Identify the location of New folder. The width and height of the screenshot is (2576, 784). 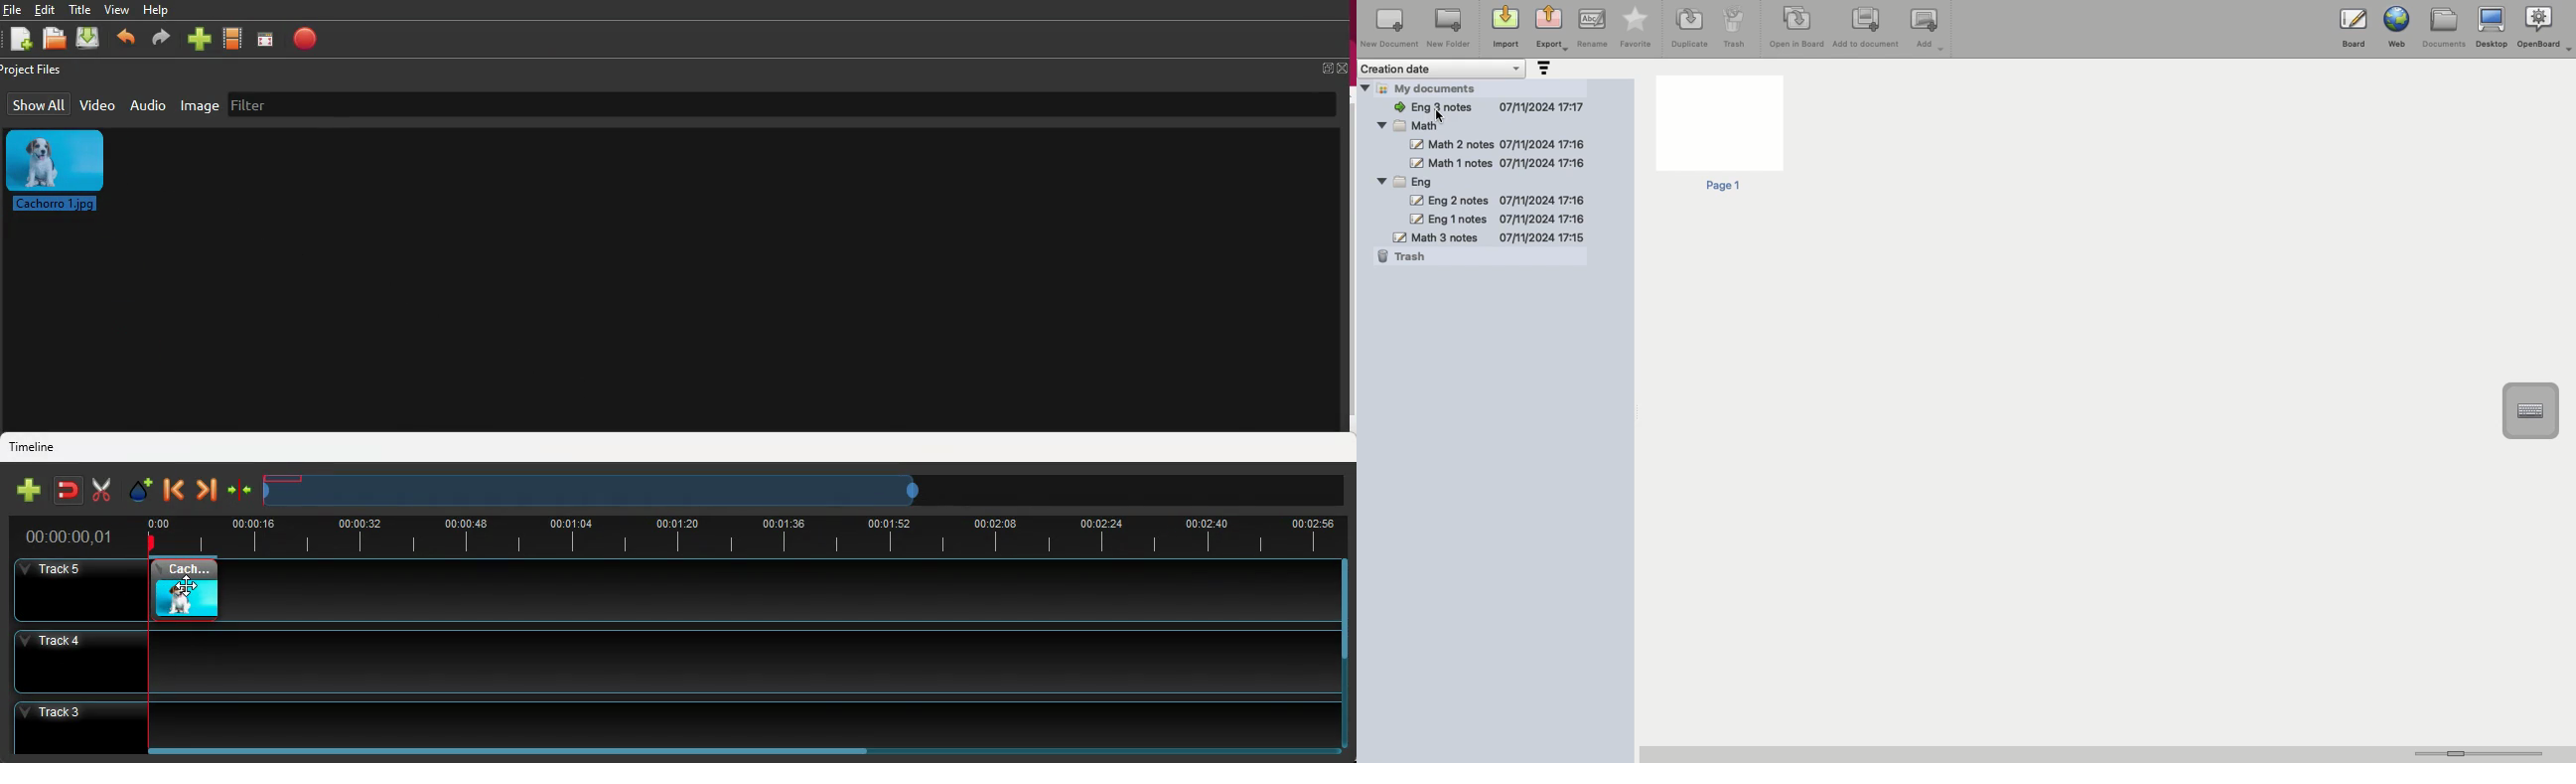
(1447, 29).